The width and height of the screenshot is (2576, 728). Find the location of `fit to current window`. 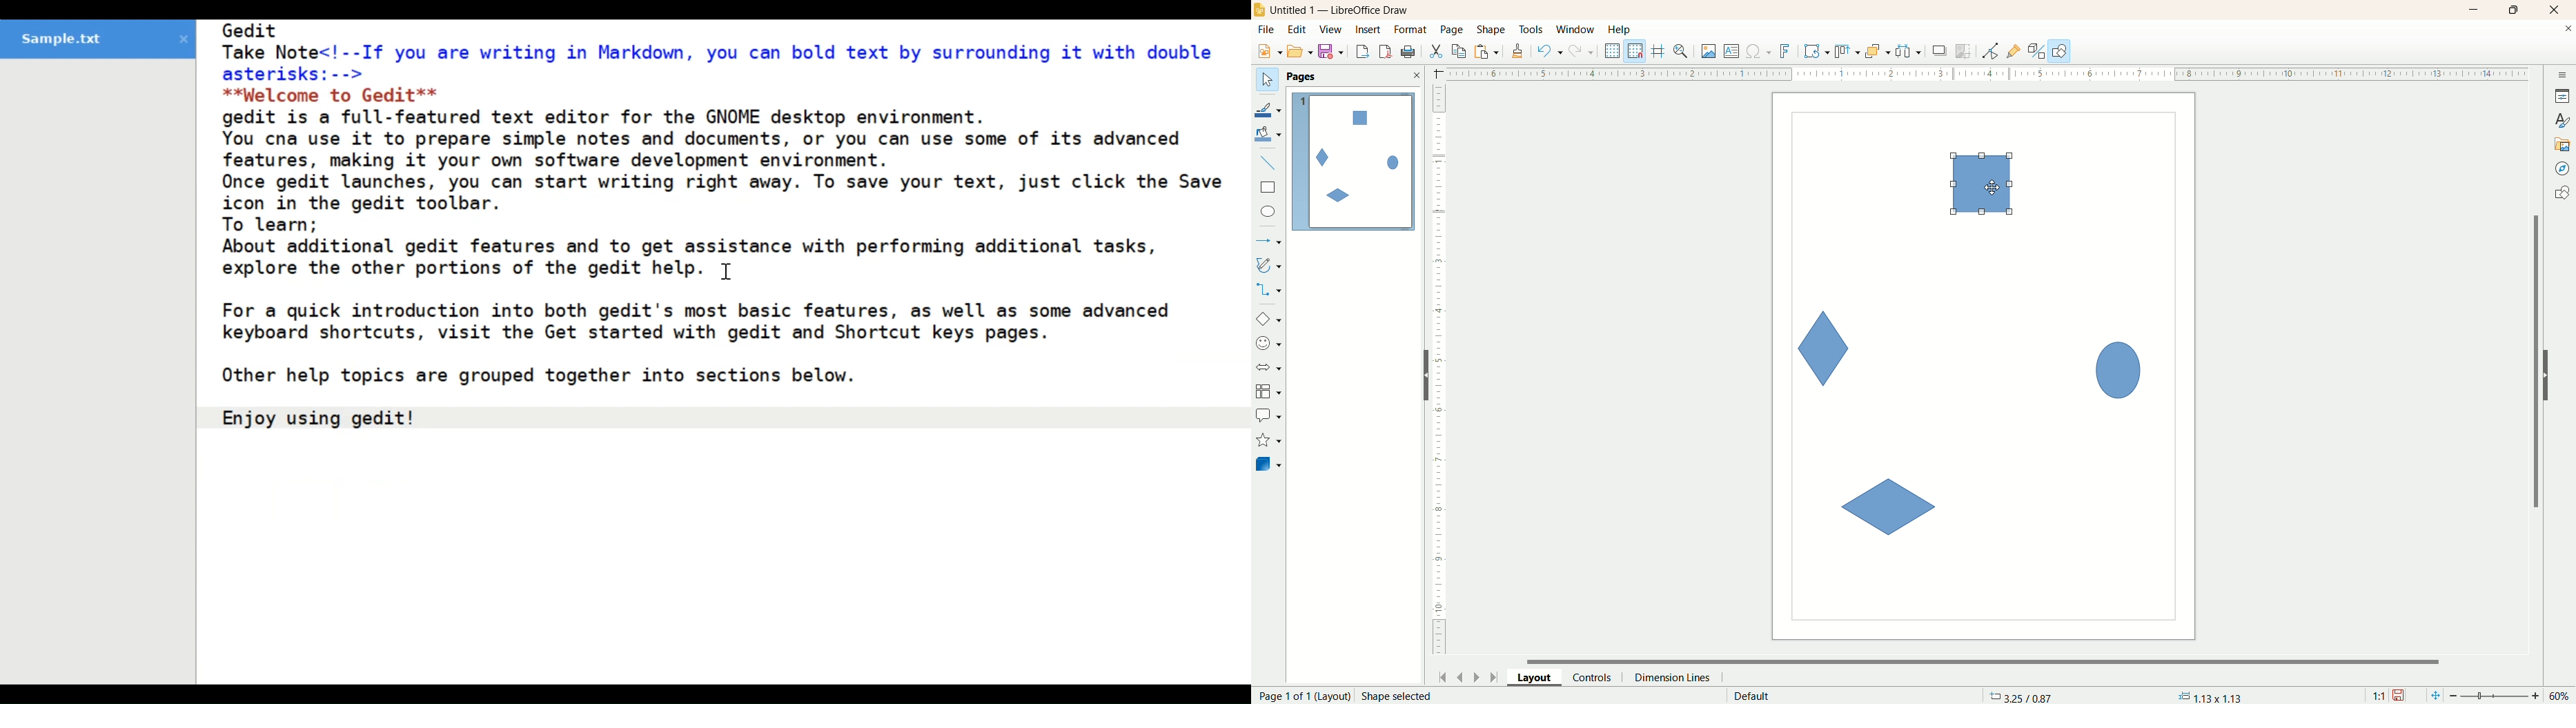

fit to current window is located at coordinates (2434, 696).